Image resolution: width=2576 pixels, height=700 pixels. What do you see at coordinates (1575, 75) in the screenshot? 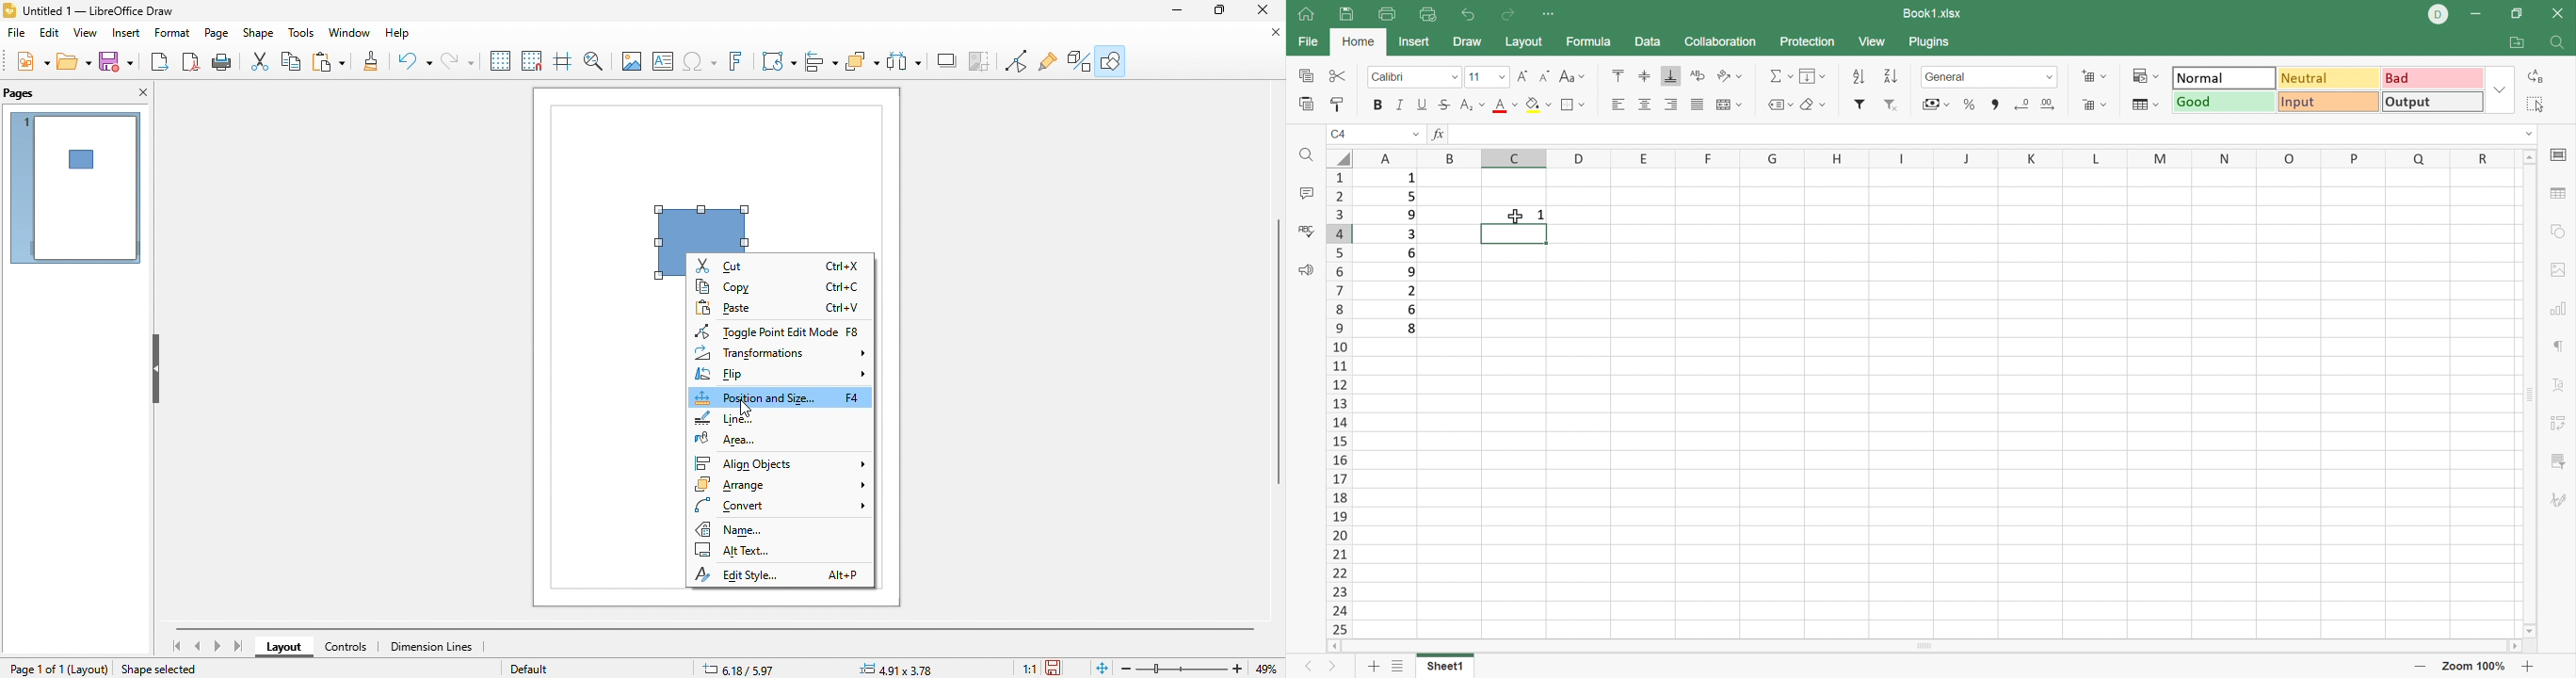
I see `Change case` at bounding box center [1575, 75].